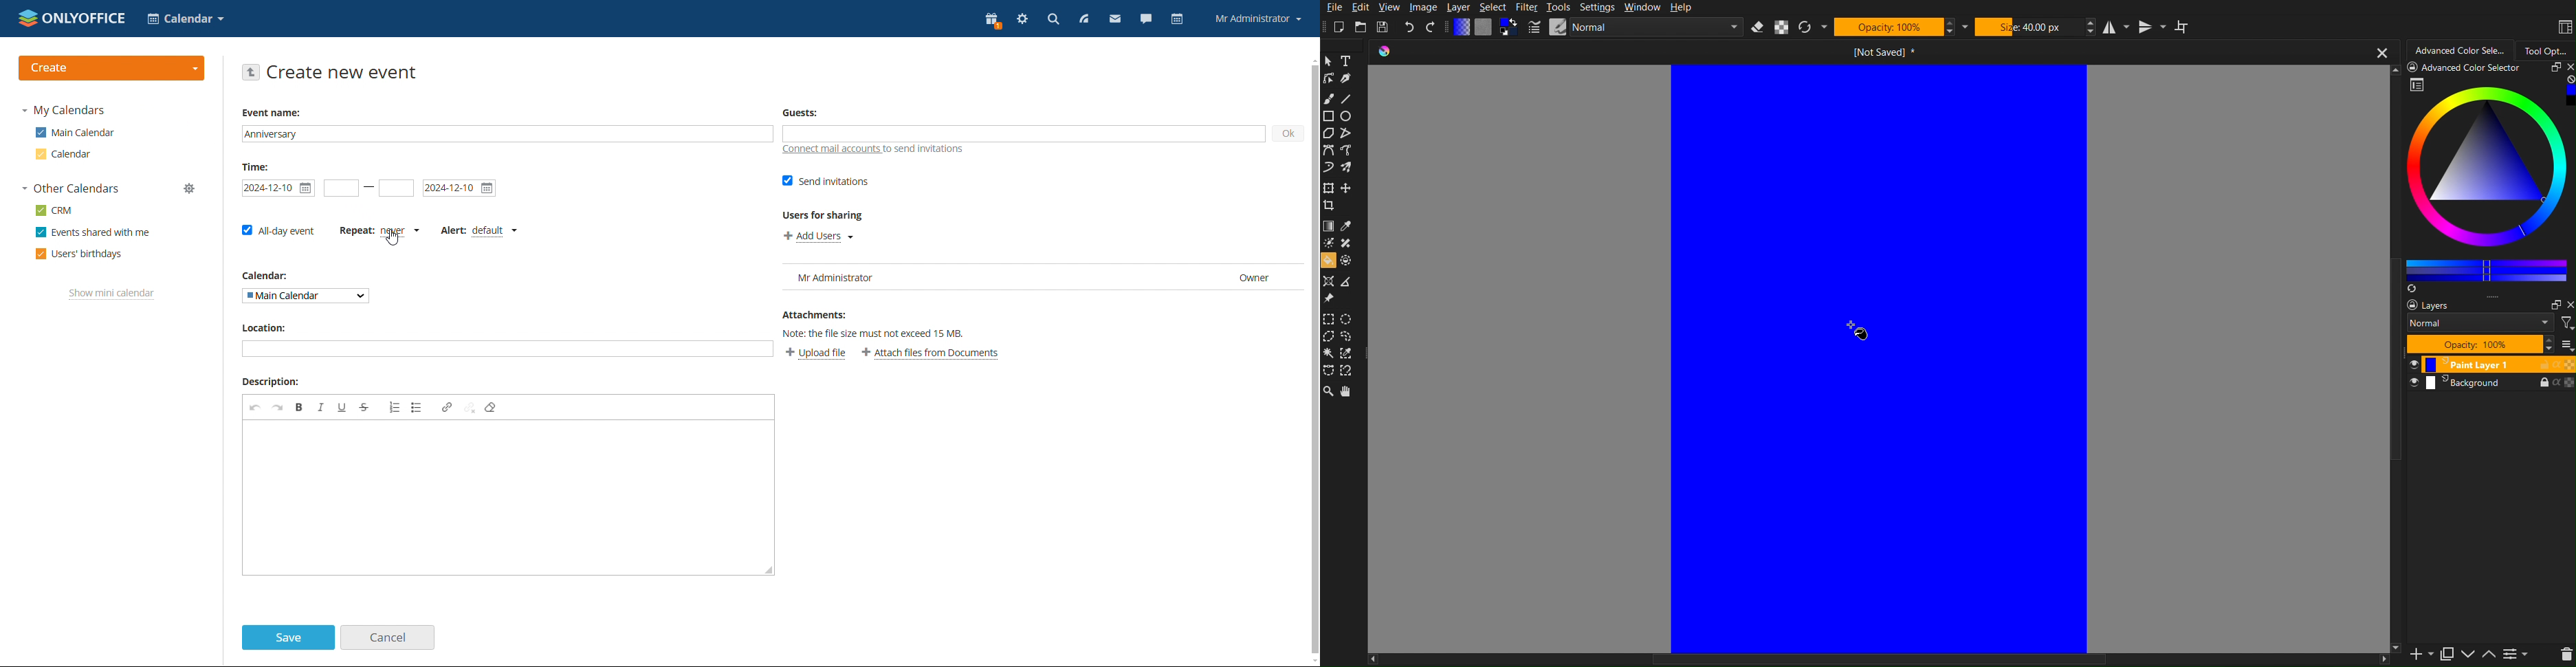 The height and width of the screenshot is (672, 2576). Describe the element at coordinates (1459, 8) in the screenshot. I see `Layer` at that location.